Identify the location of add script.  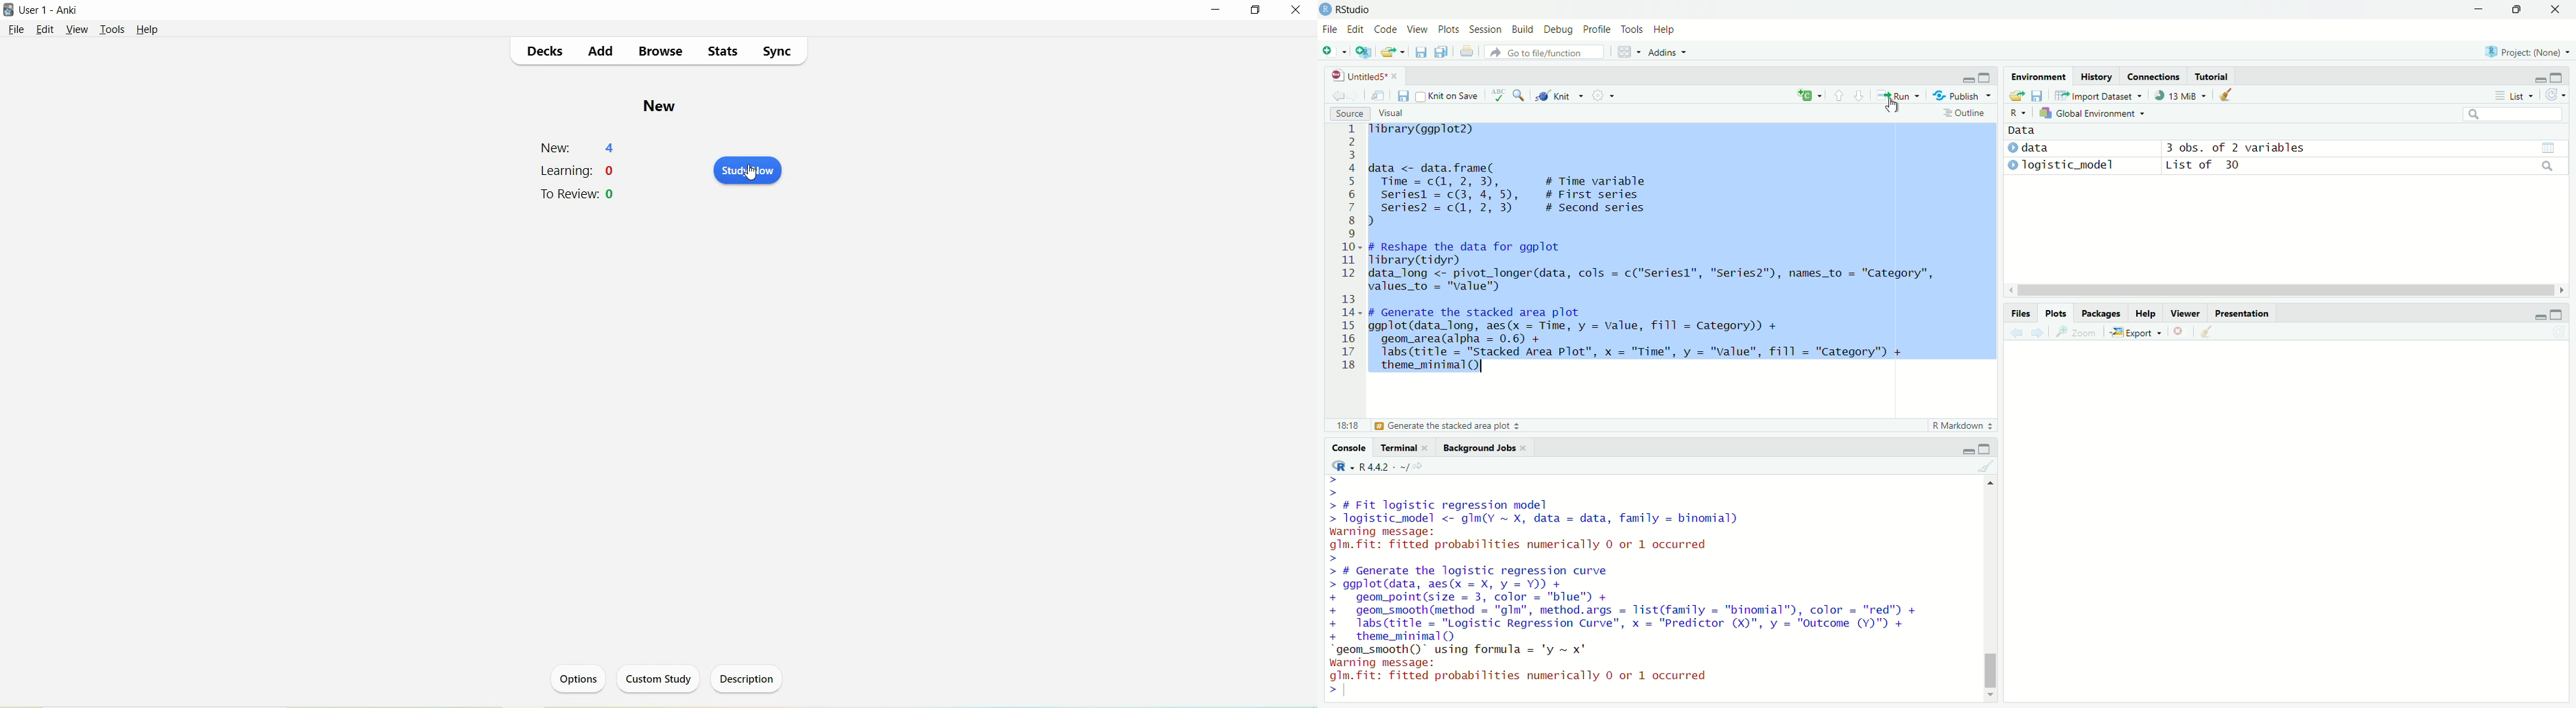
(1366, 52).